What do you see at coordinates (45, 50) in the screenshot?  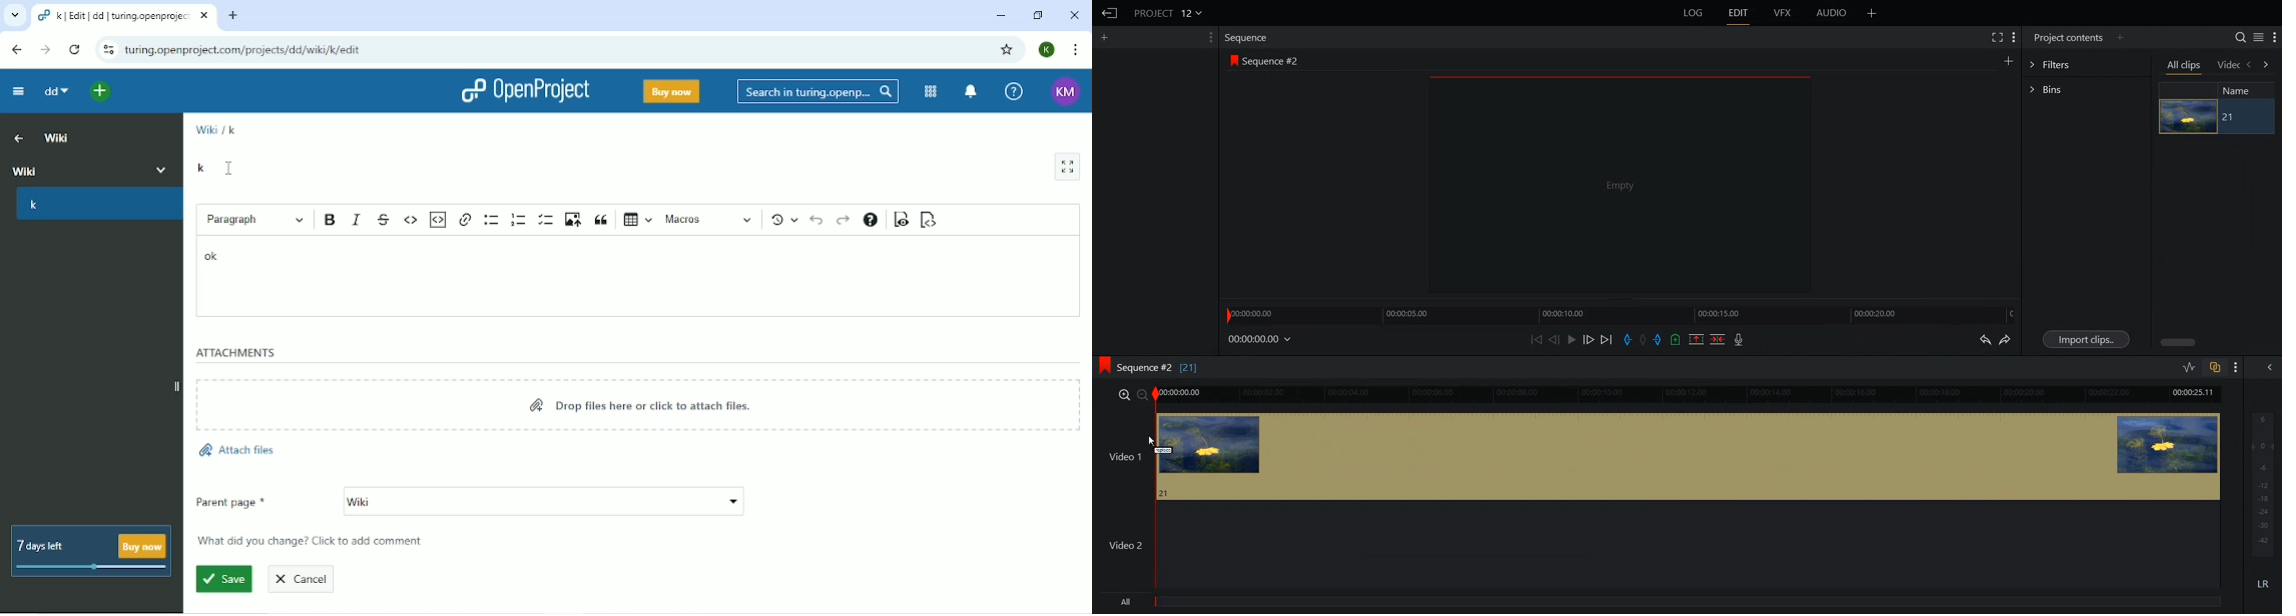 I see `Forward` at bounding box center [45, 50].